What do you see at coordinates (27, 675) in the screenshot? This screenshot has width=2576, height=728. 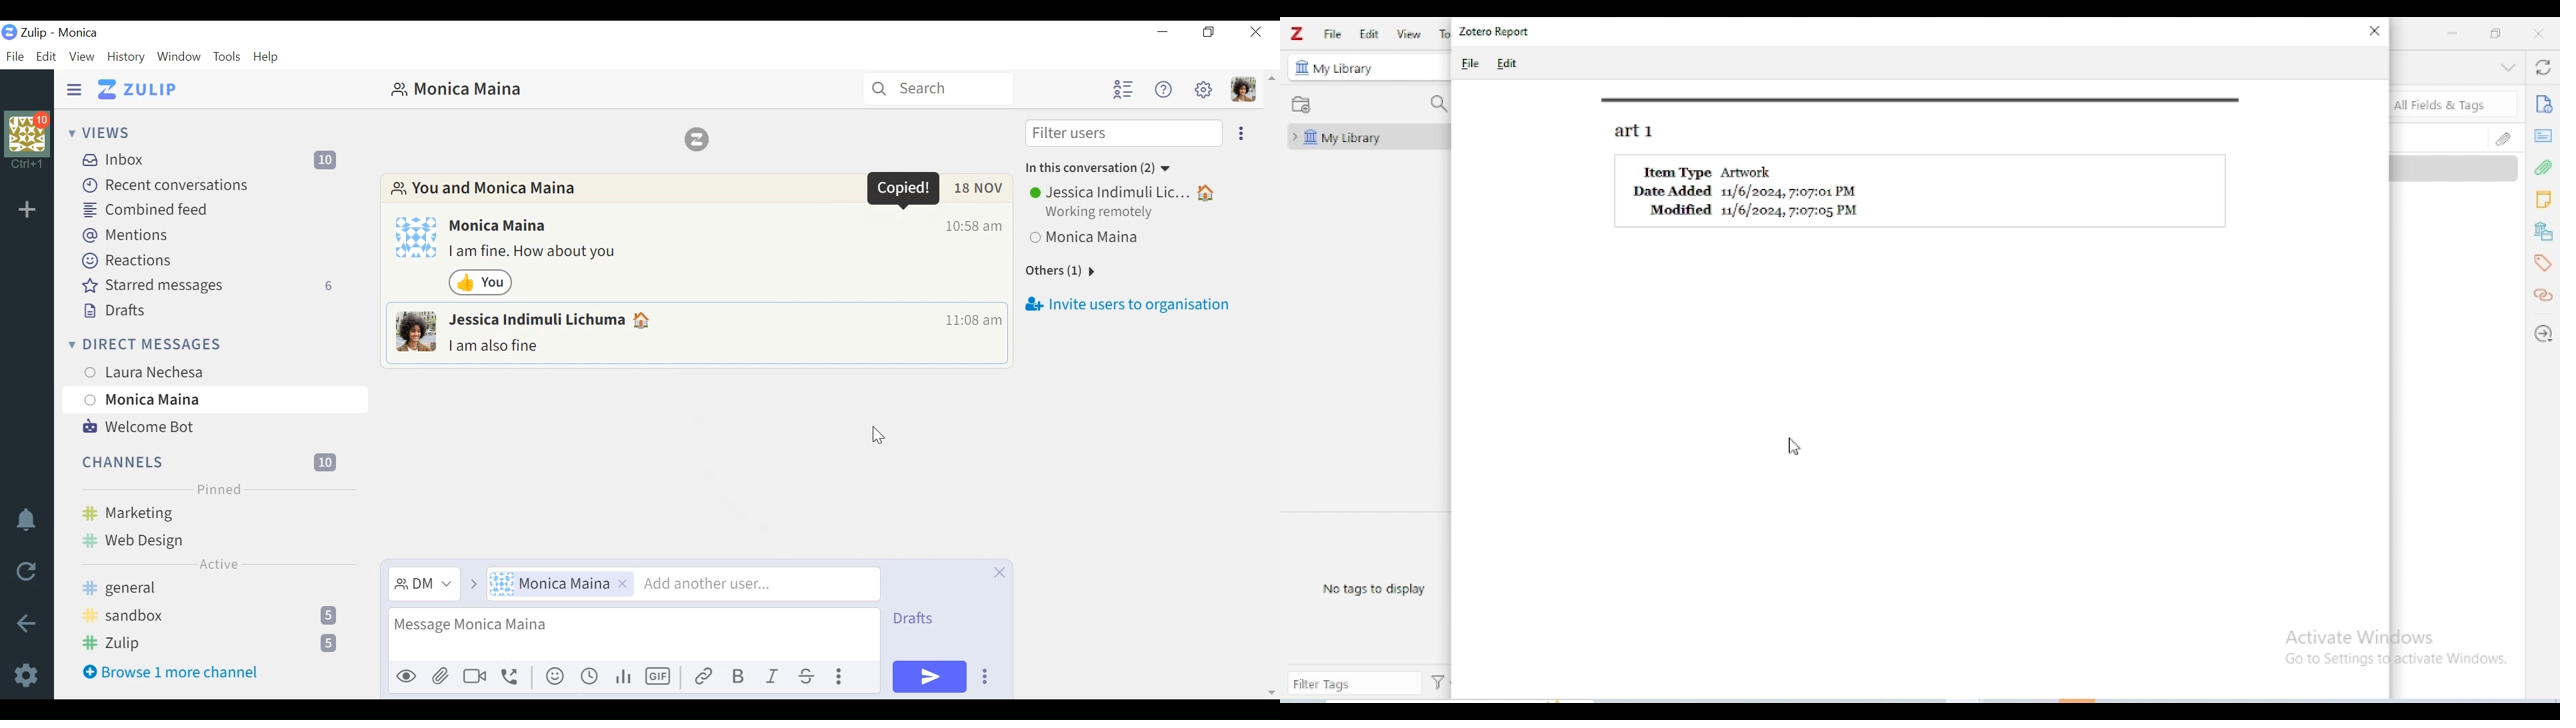 I see `Settings` at bounding box center [27, 675].